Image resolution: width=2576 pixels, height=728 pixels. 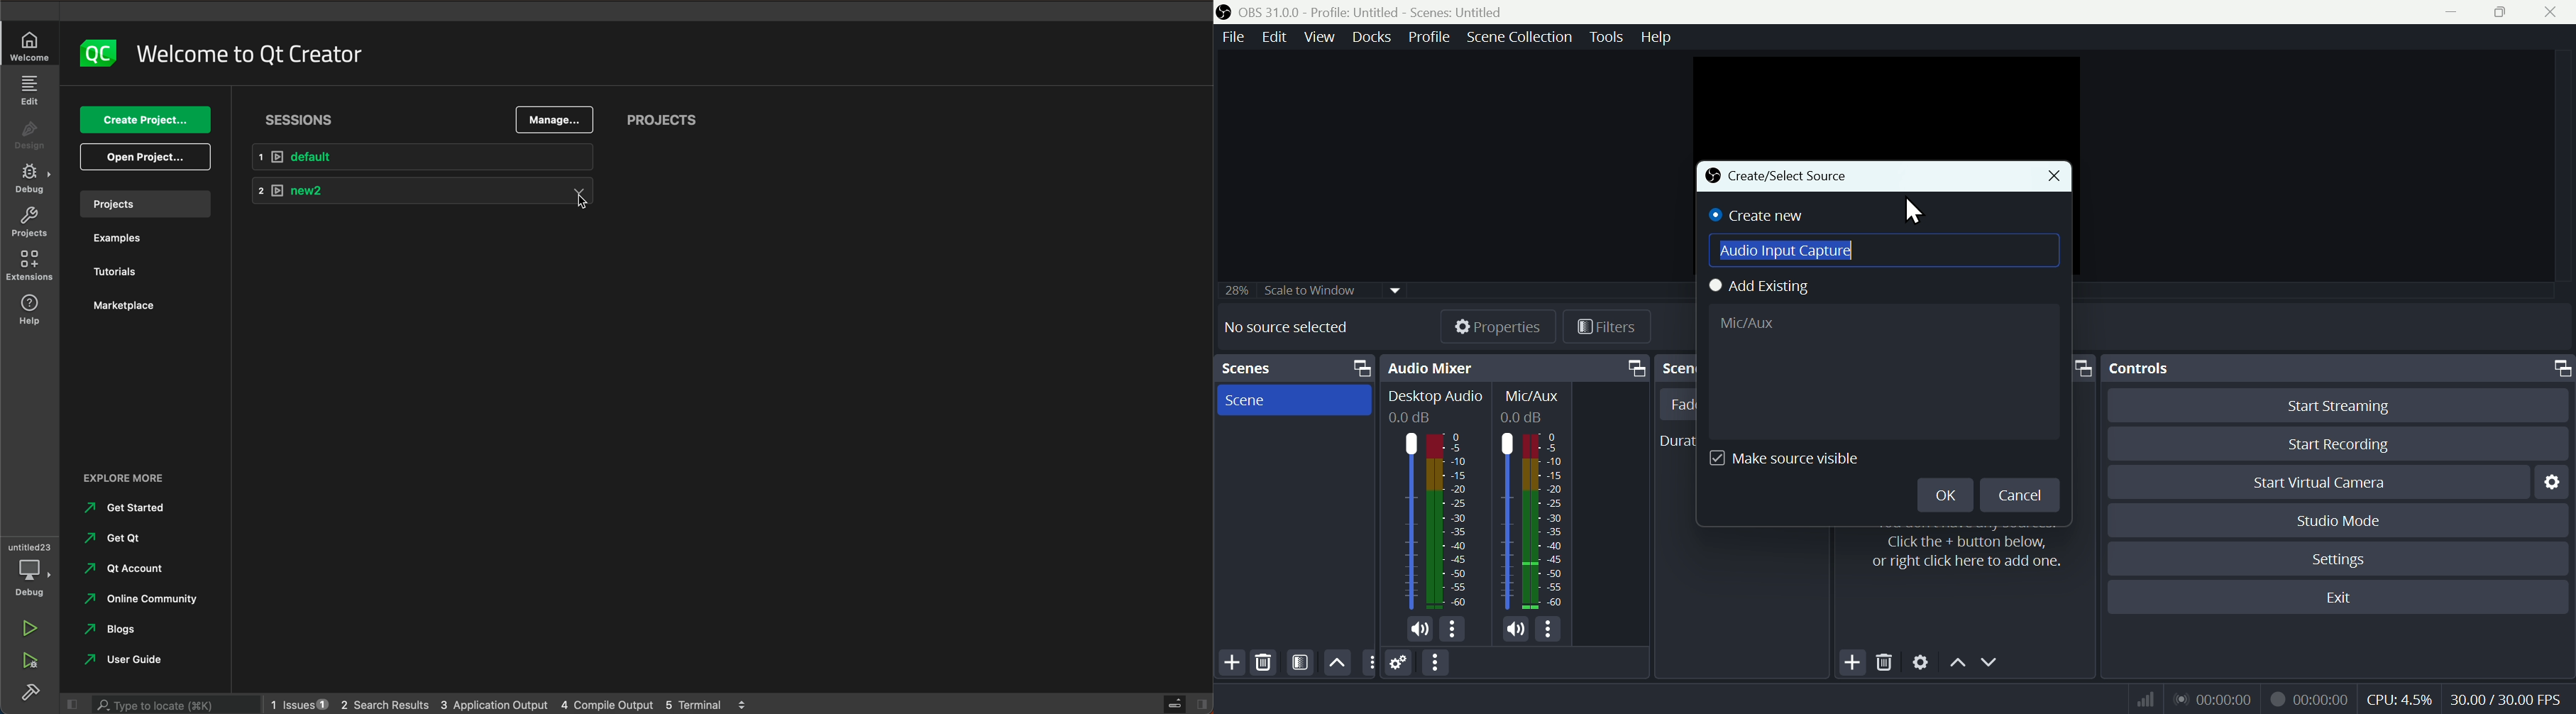 I want to click on Studio mode, so click(x=2340, y=520).